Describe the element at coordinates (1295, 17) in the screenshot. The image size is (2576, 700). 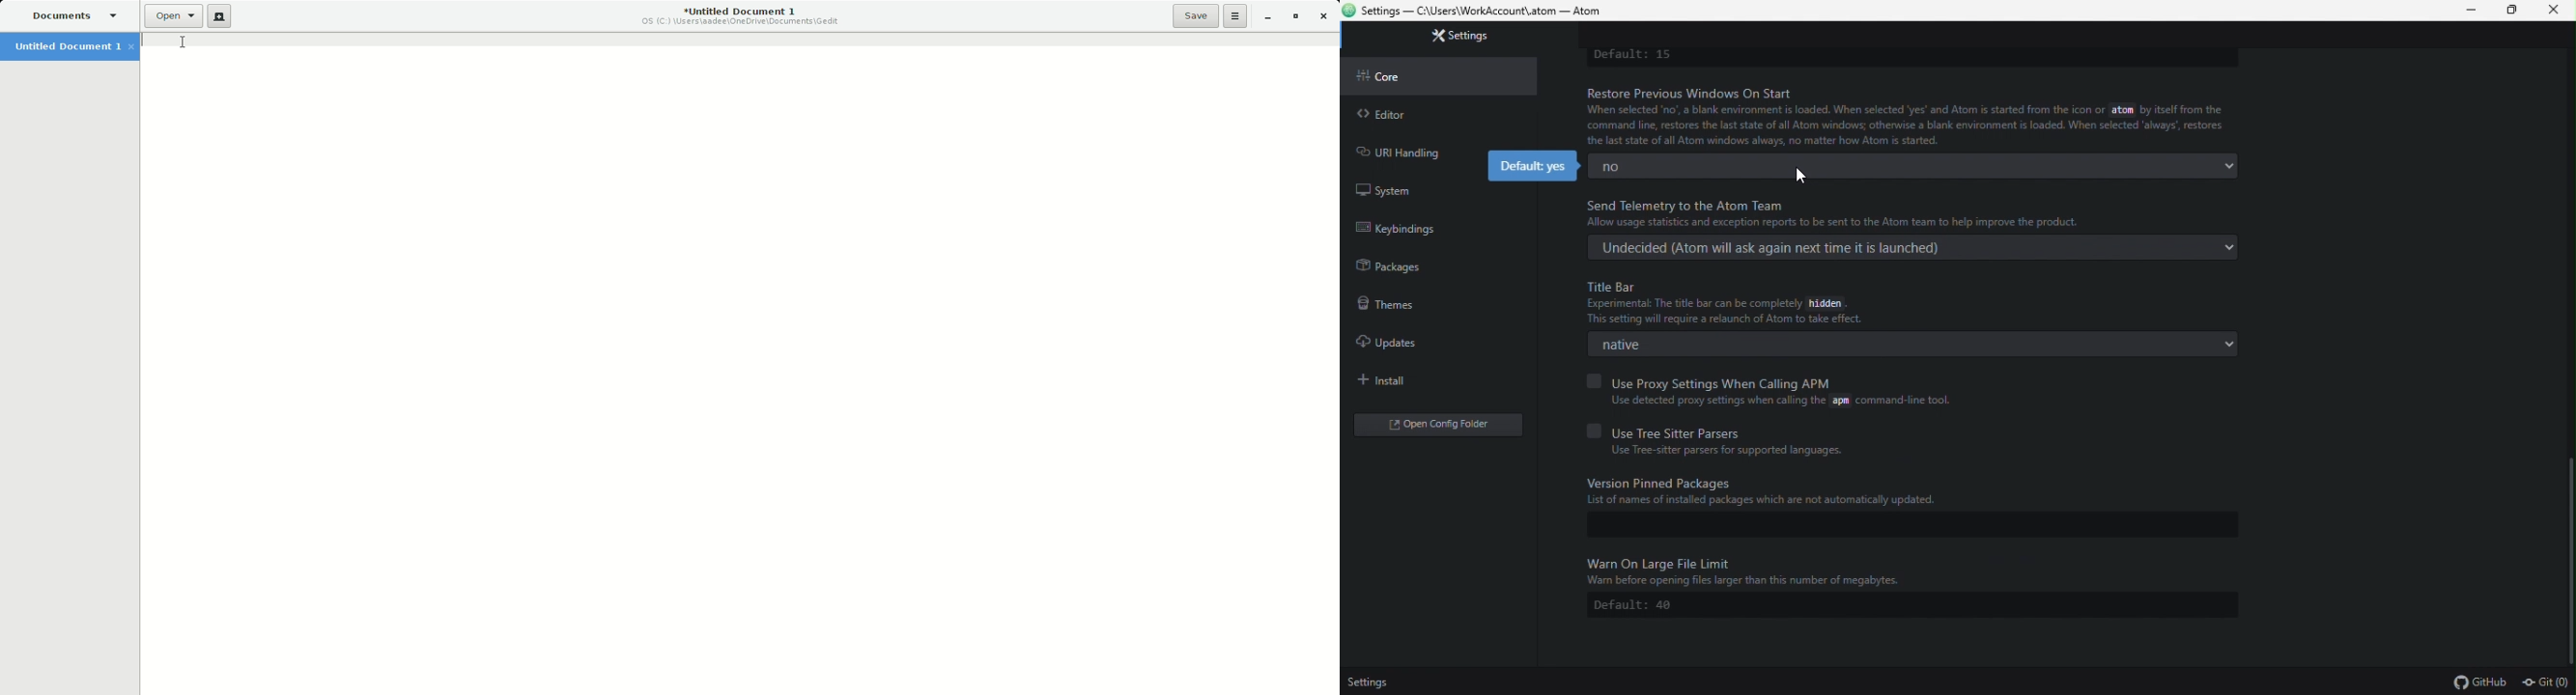
I see `Restore` at that location.